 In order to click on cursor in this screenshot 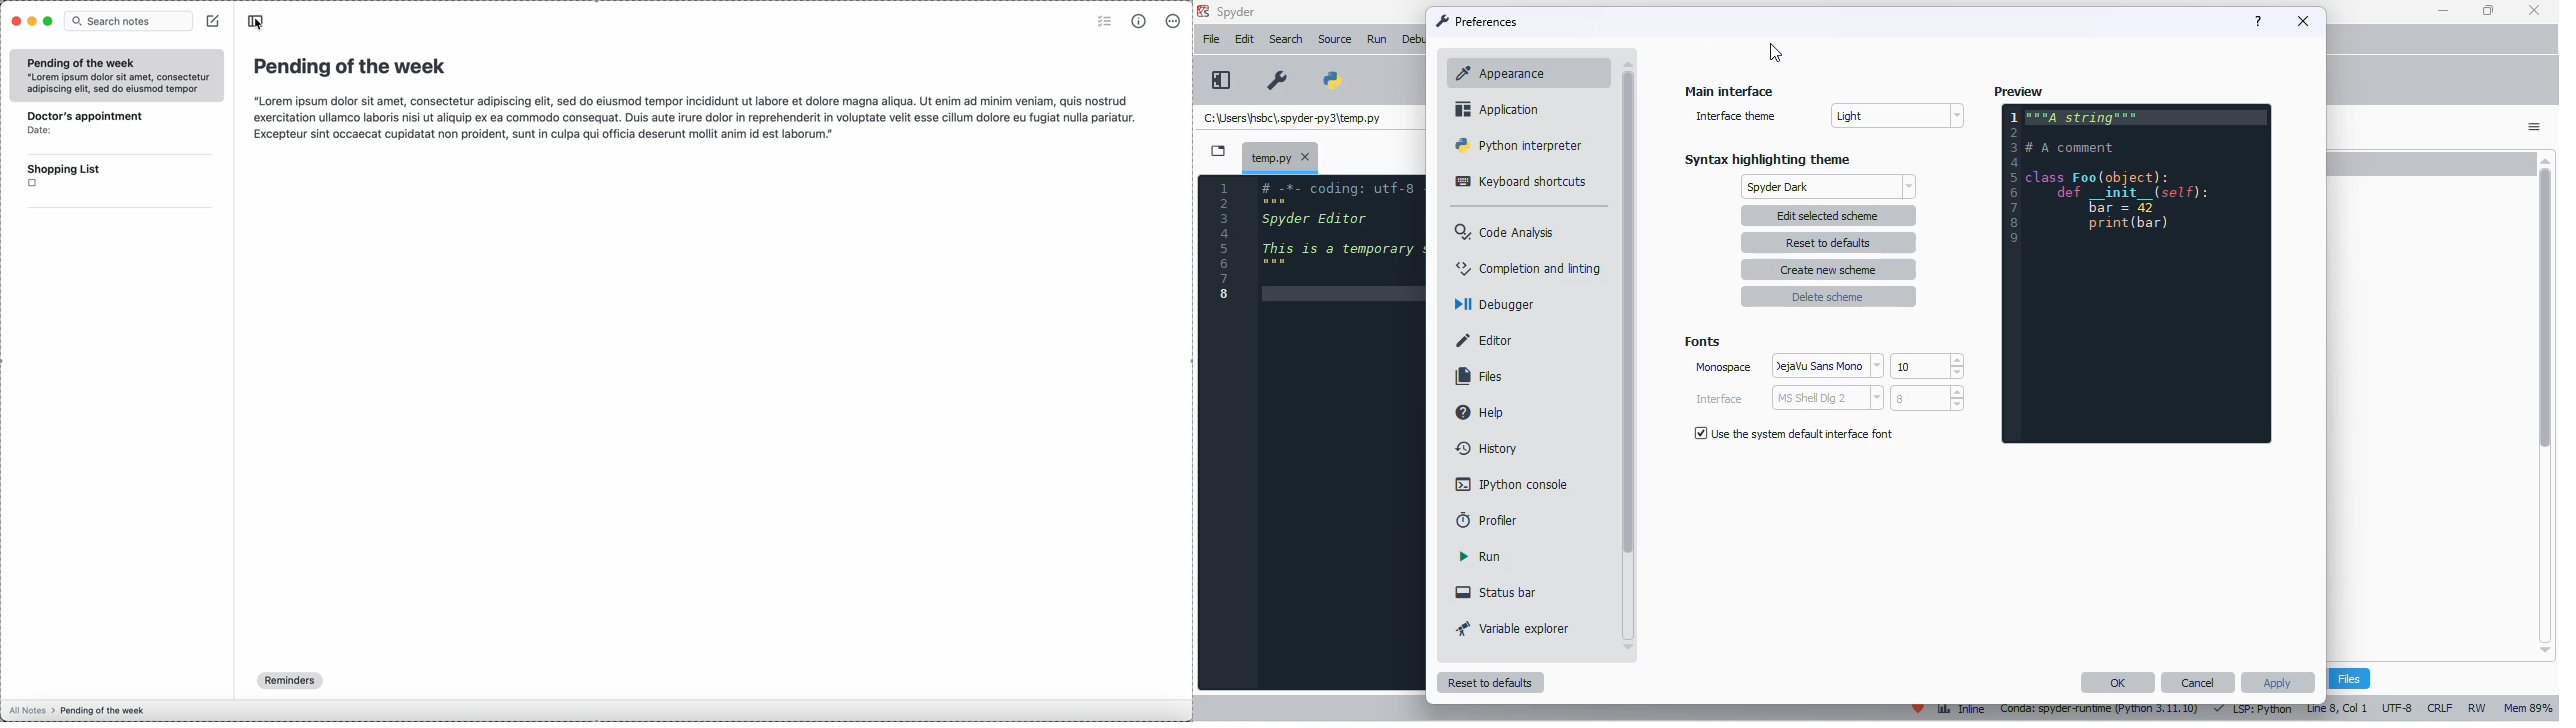, I will do `click(1775, 53)`.